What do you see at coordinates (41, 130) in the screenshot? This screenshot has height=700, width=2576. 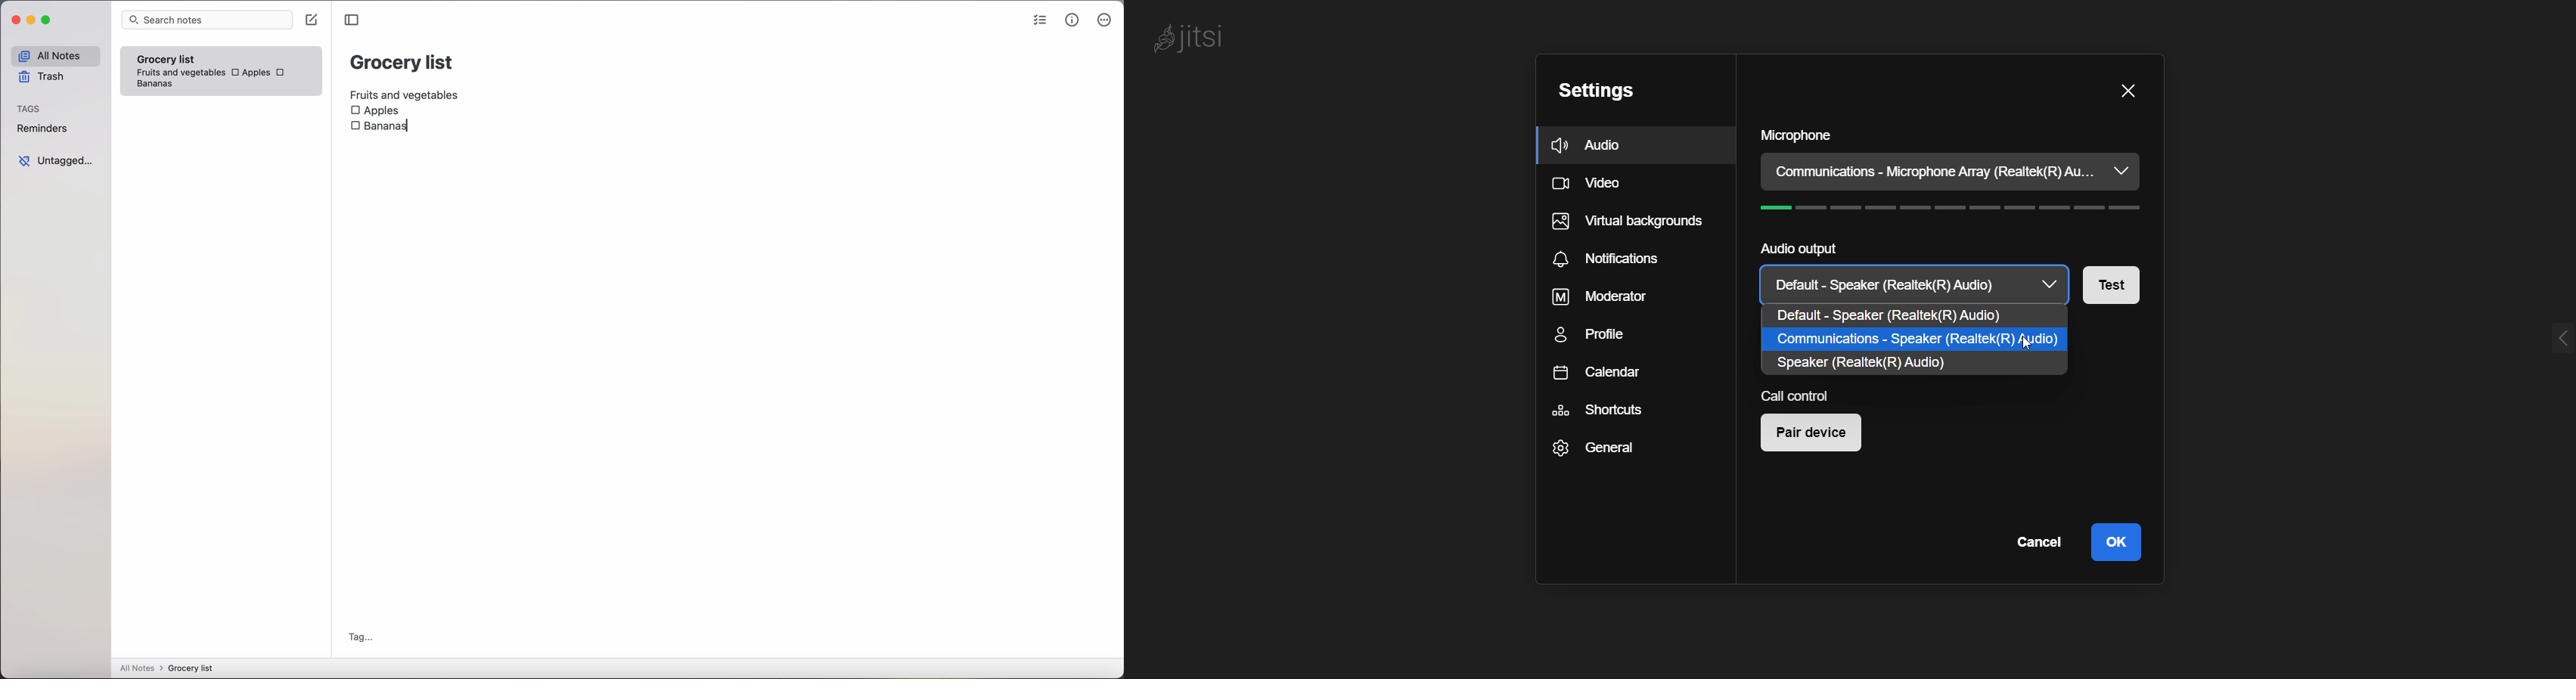 I see `reminders` at bounding box center [41, 130].